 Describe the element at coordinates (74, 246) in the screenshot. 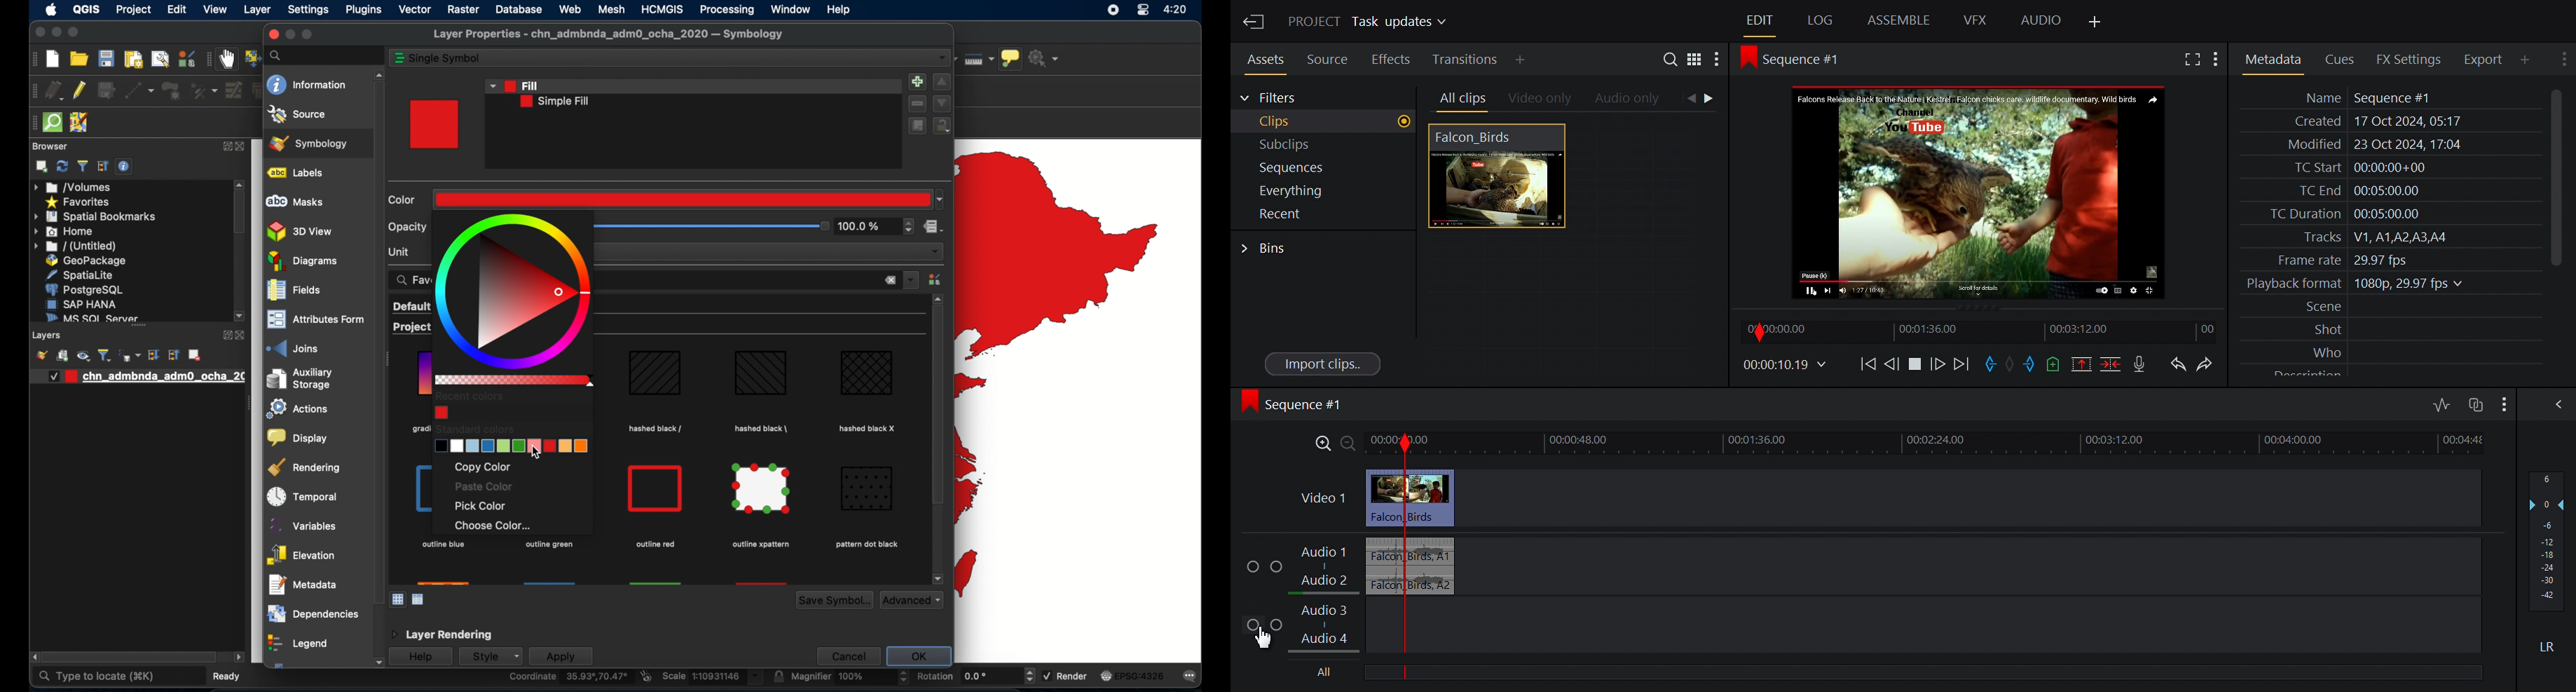

I see `untitled menu` at that location.